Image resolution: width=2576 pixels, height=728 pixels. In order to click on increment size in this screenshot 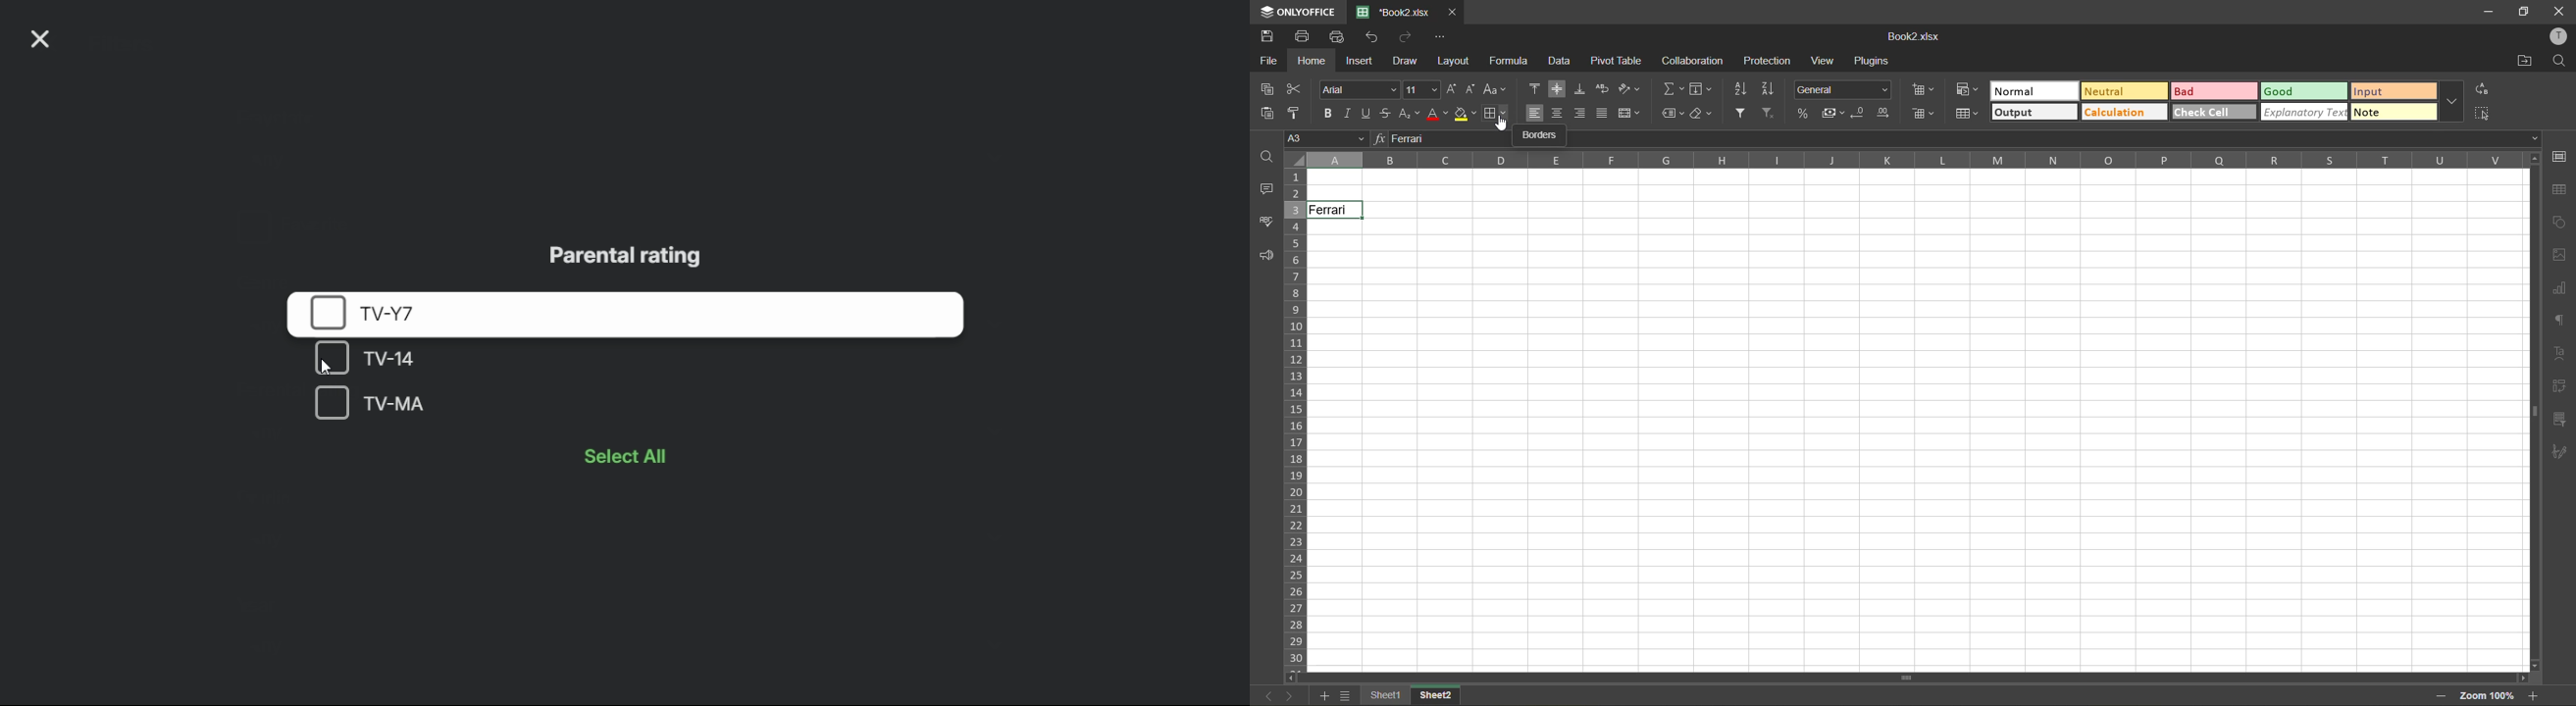, I will do `click(1453, 88)`.